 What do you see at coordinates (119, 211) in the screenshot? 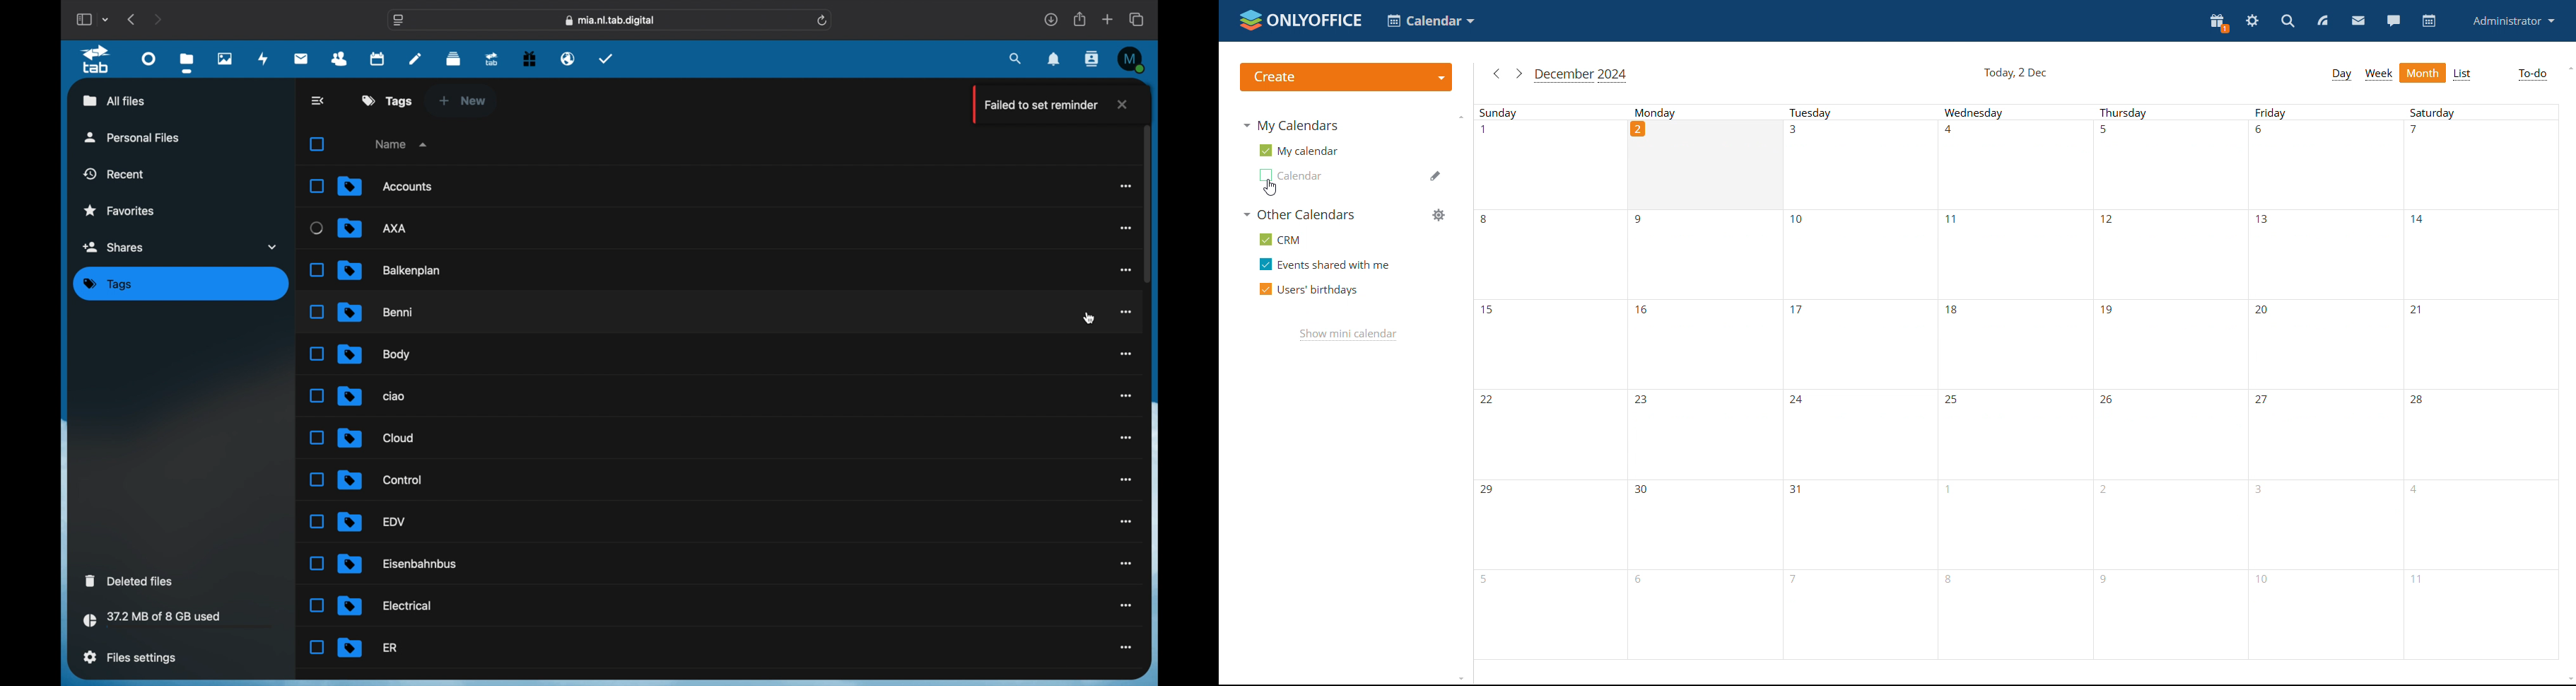
I see `favorites` at bounding box center [119, 211].